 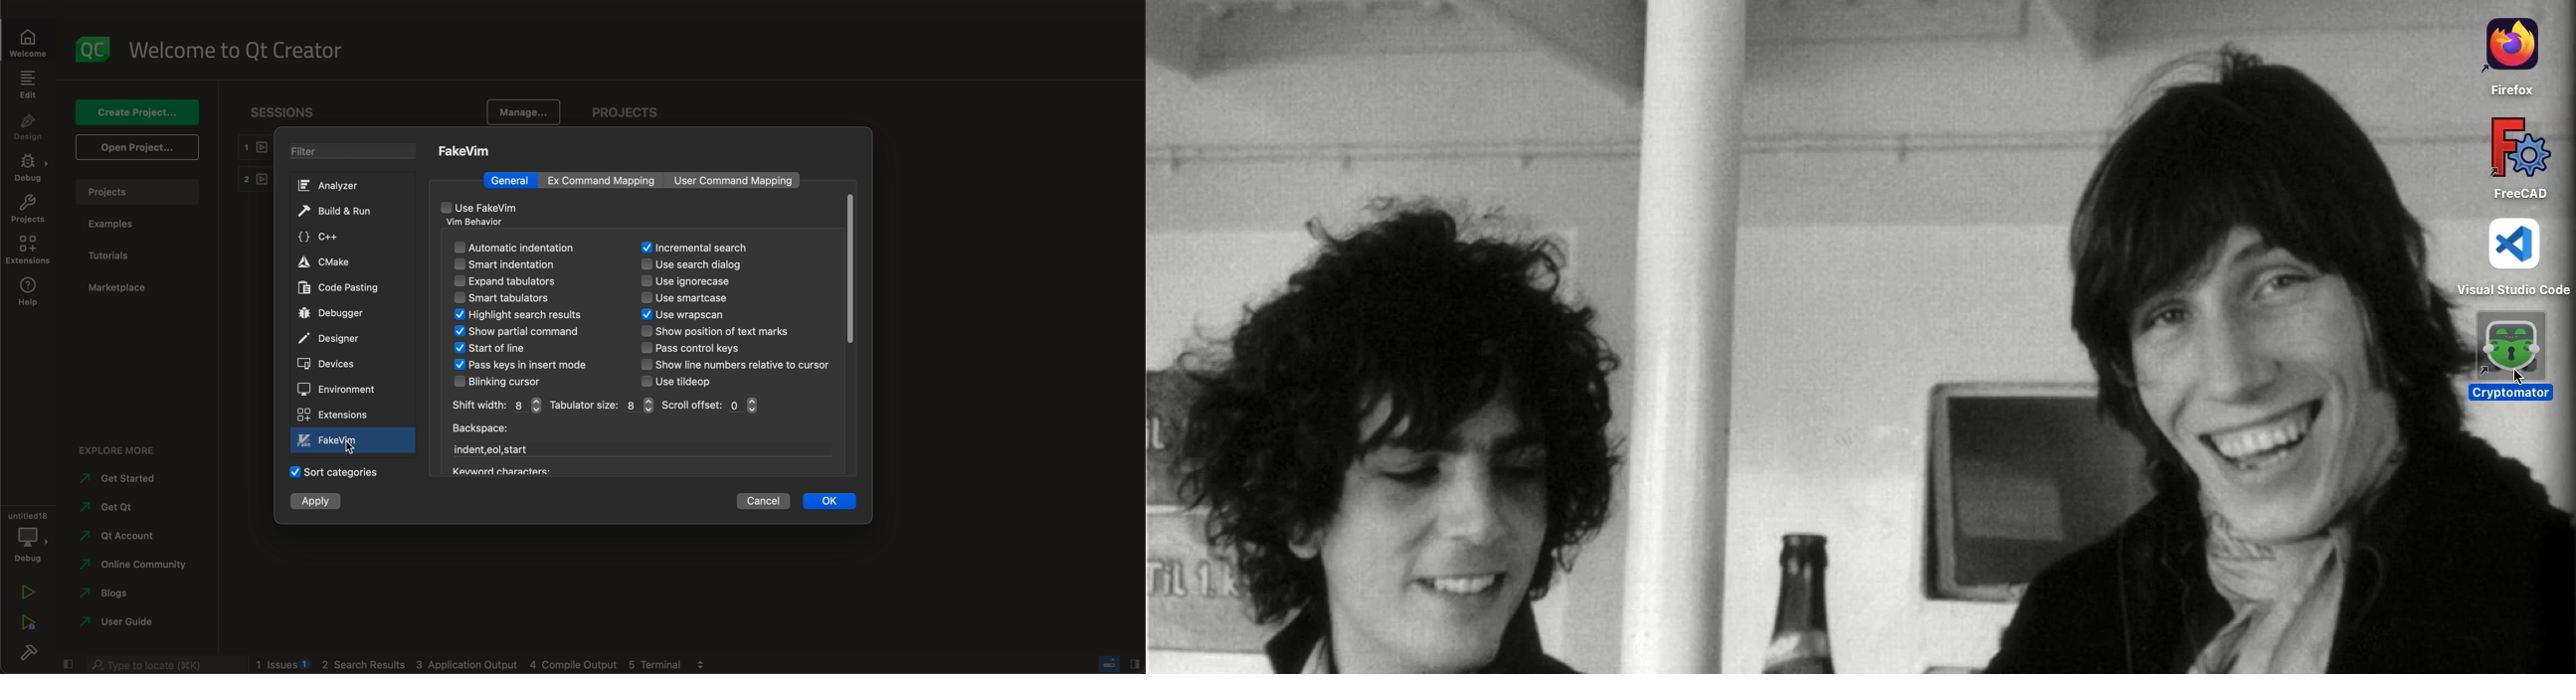 What do you see at coordinates (711, 405) in the screenshot?
I see `scroll` at bounding box center [711, 405].